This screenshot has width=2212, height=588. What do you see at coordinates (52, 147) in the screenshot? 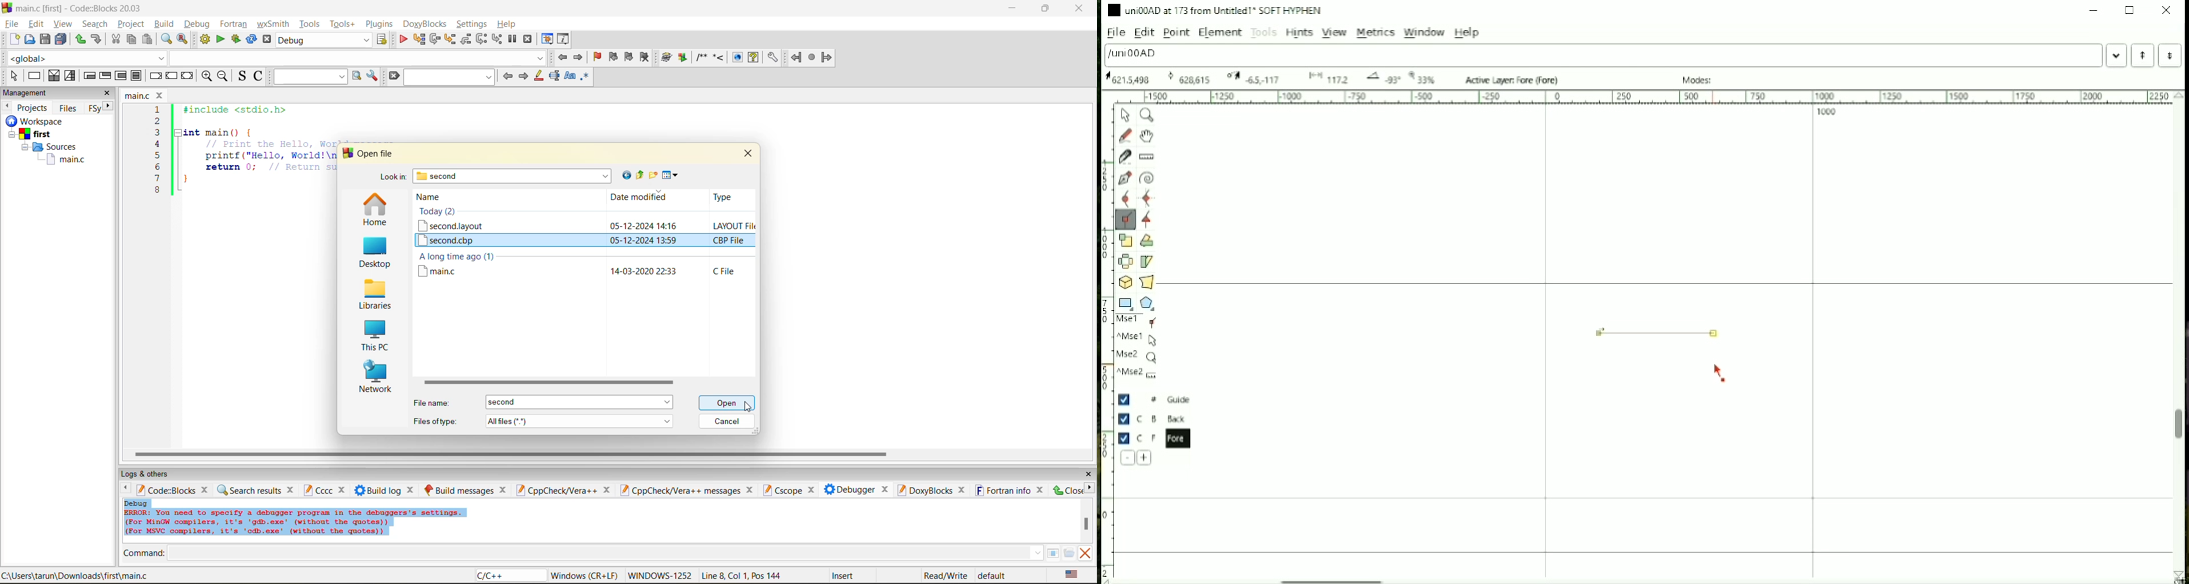
I see `Sources` at bounding box center [52, 147].